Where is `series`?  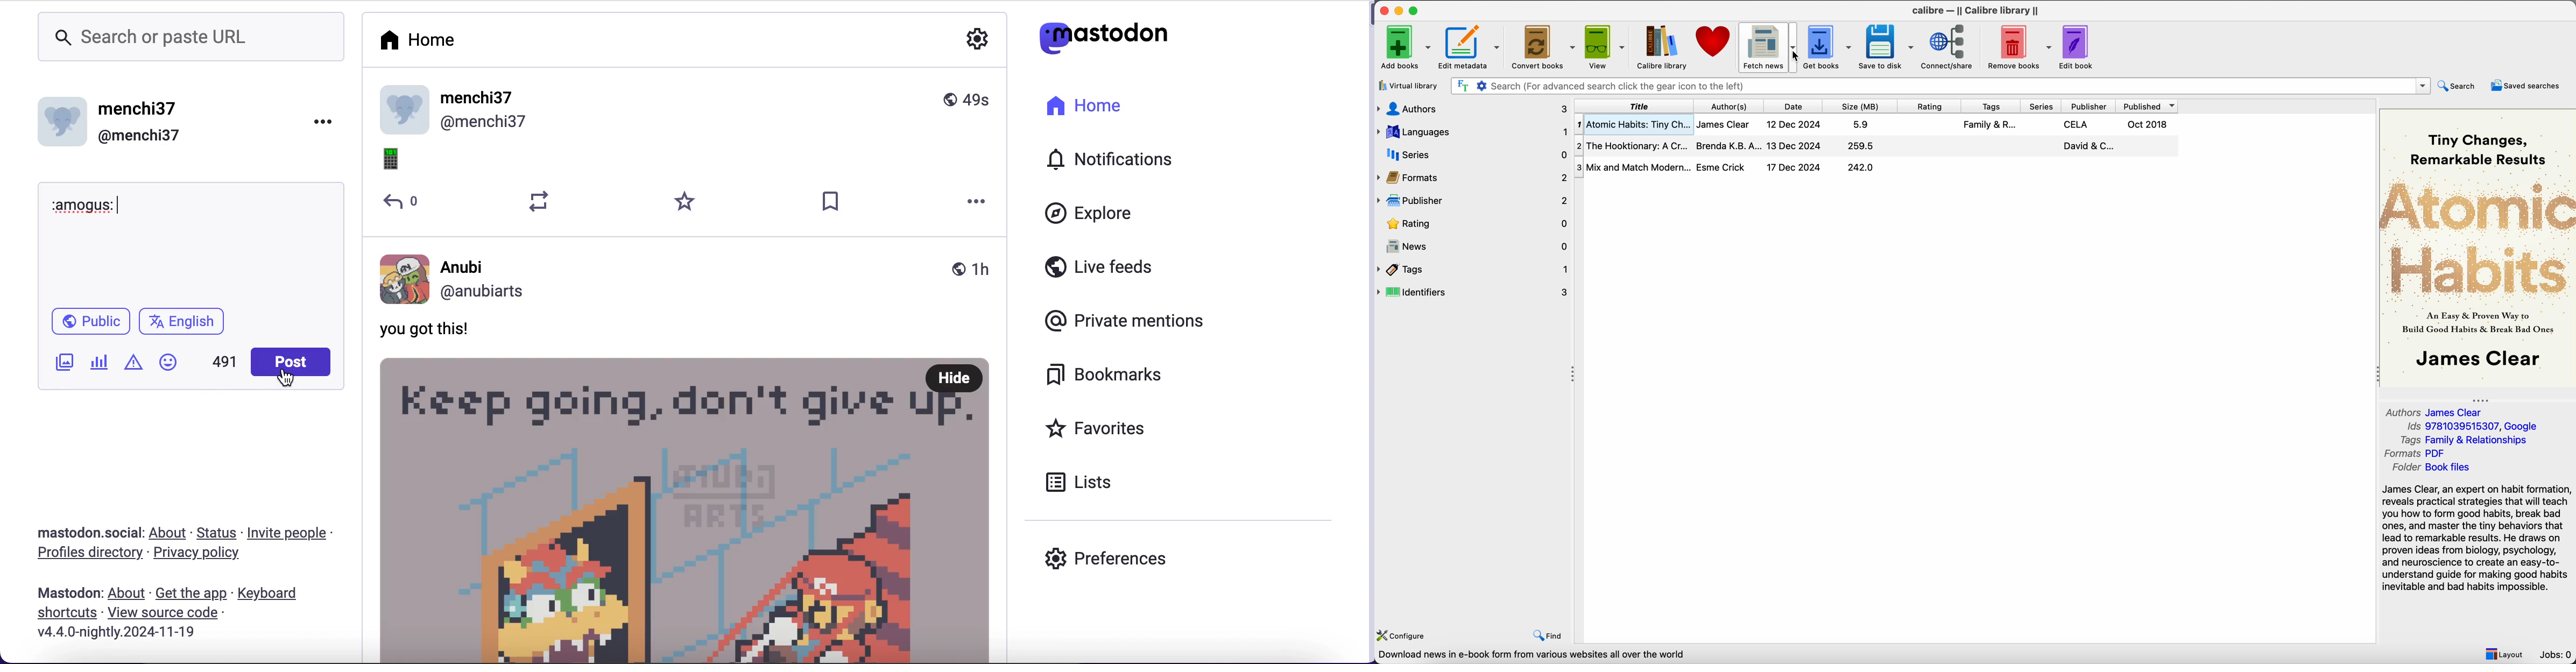
series is located at coordinates (2044, 106).